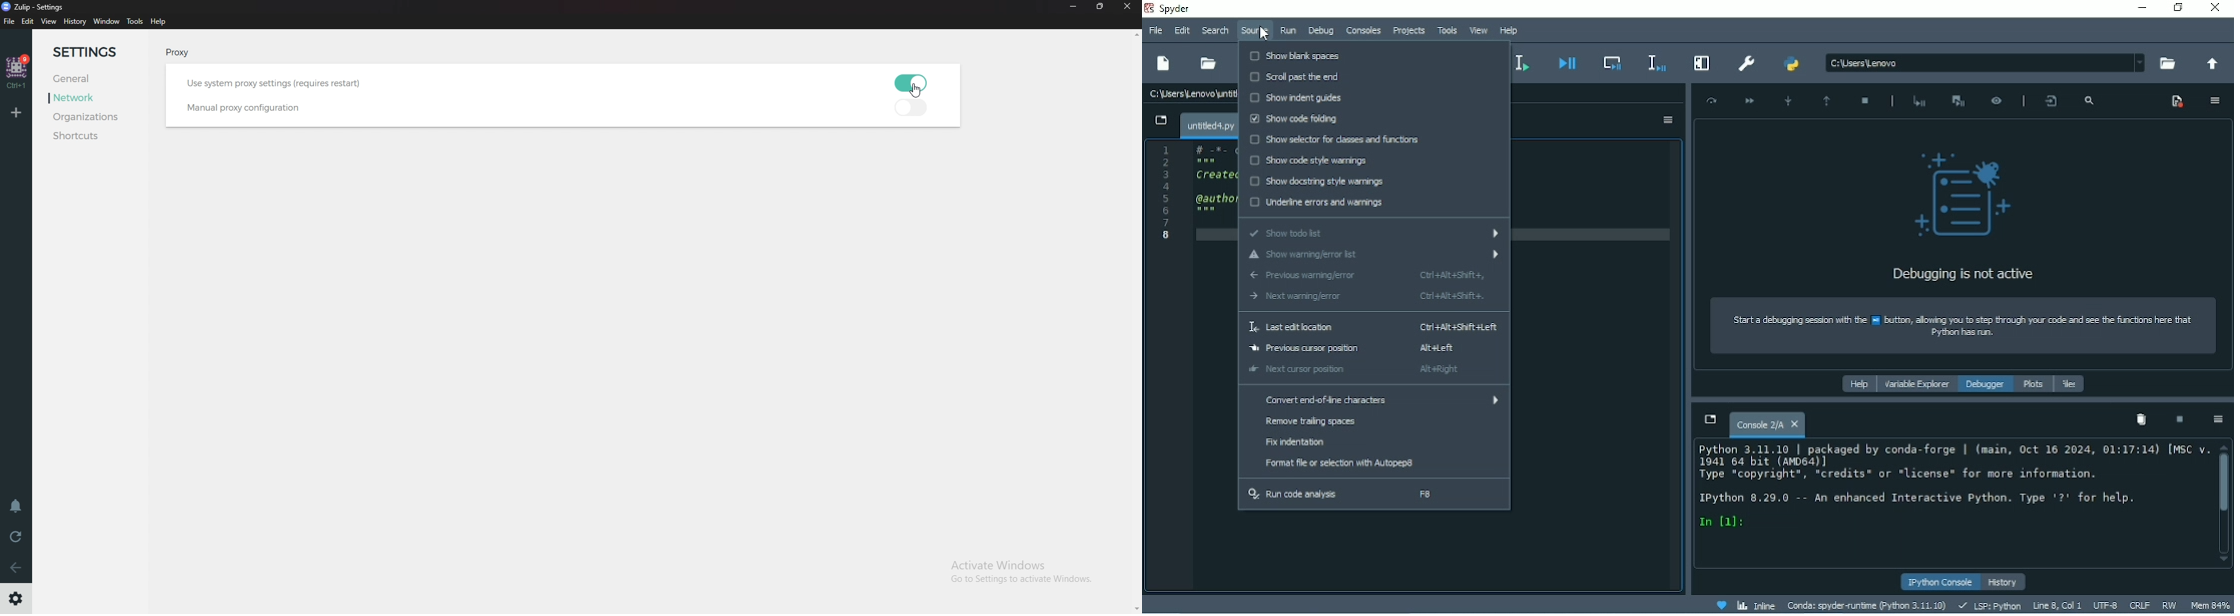 The height and width of the screenshot is (616, 2240). Describe the element at coordinates (2210, 605) in the screenshot. I see `Mem` at that location.